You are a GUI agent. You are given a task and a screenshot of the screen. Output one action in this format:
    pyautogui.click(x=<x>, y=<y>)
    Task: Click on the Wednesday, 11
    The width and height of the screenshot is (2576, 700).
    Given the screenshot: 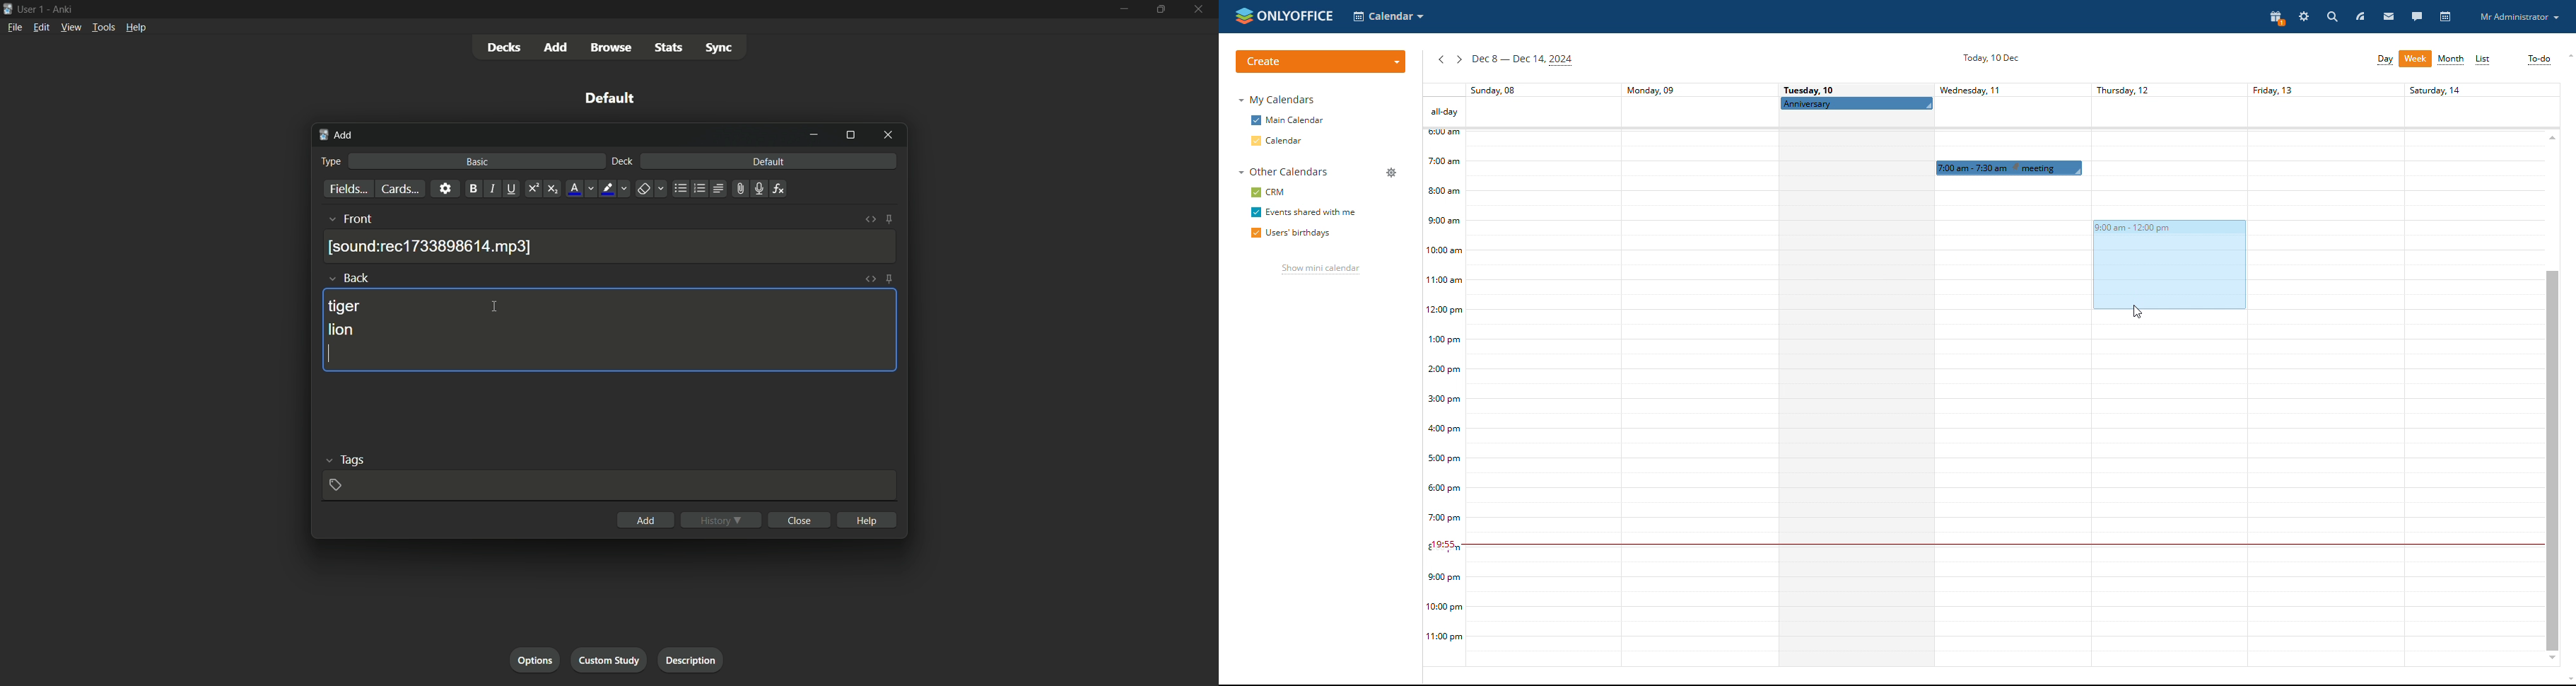 What is the action you would take?
    pyautogui.click(x=1981, y=90)
    